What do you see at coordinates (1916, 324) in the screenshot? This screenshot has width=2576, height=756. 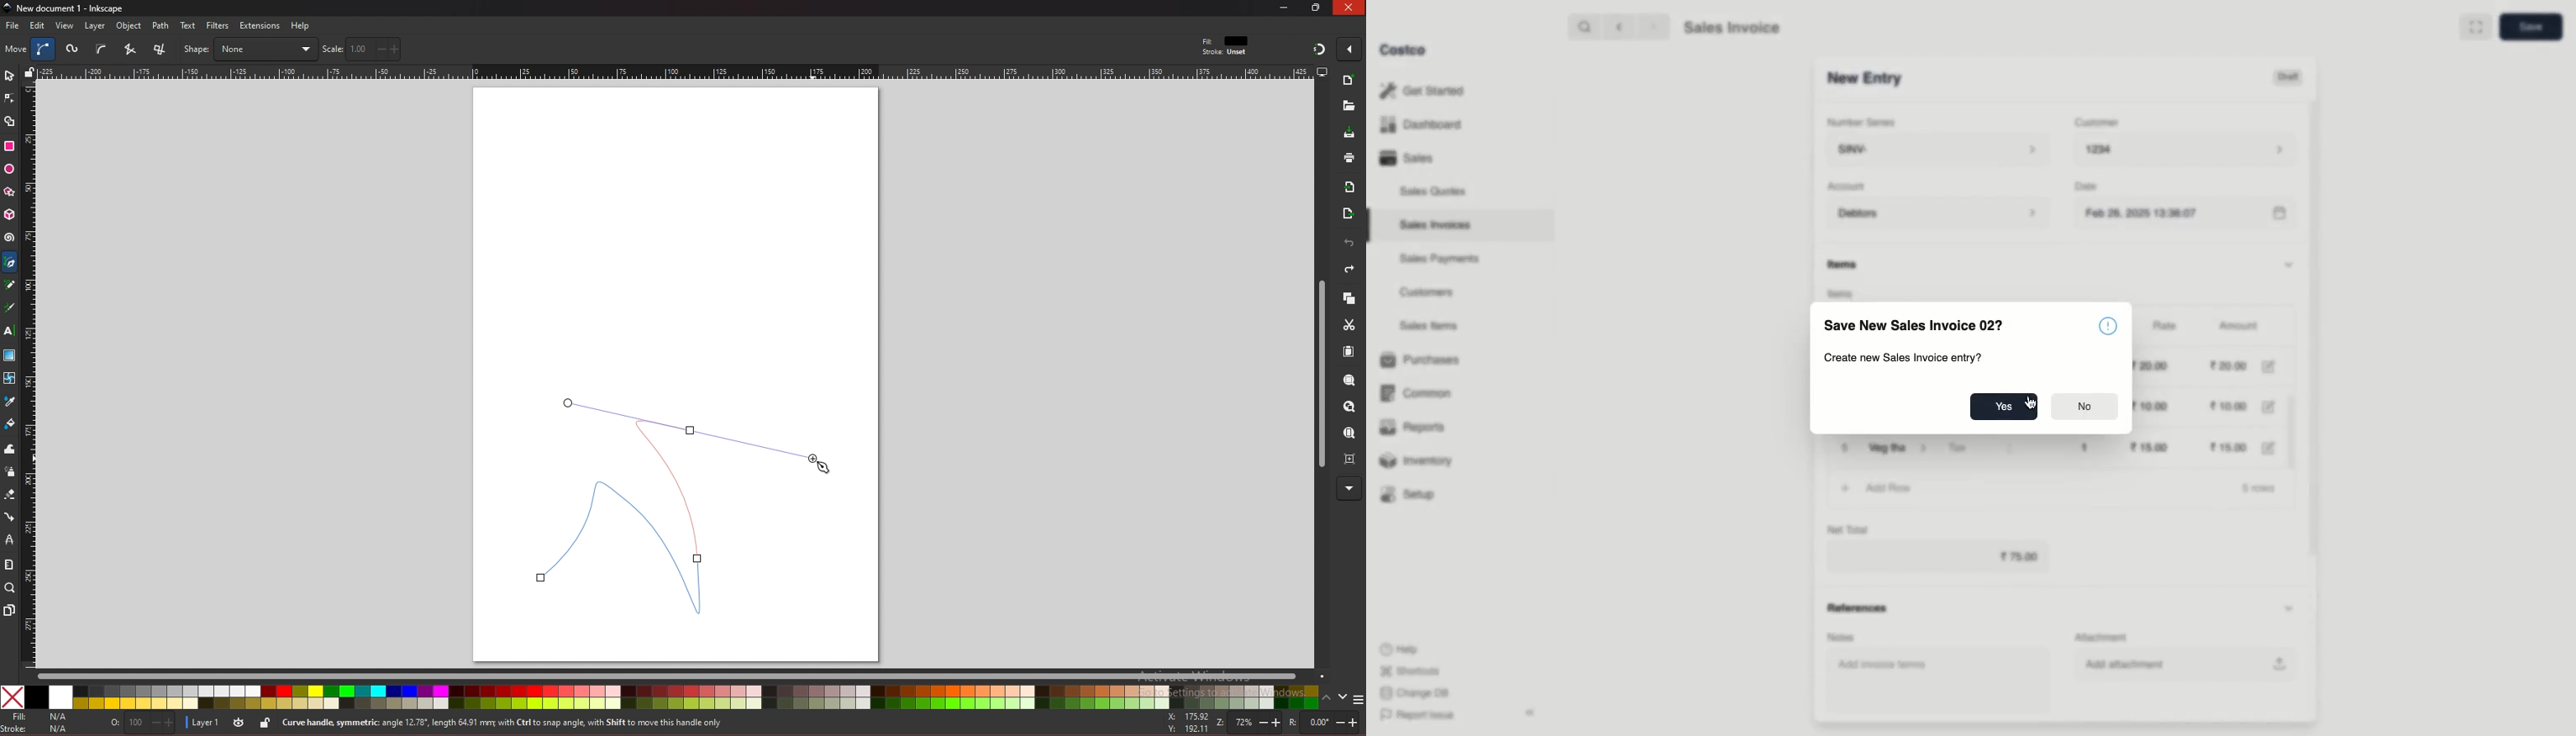 I see `Save New Sales Invoice 02?` at bounding box center [1916, 324].